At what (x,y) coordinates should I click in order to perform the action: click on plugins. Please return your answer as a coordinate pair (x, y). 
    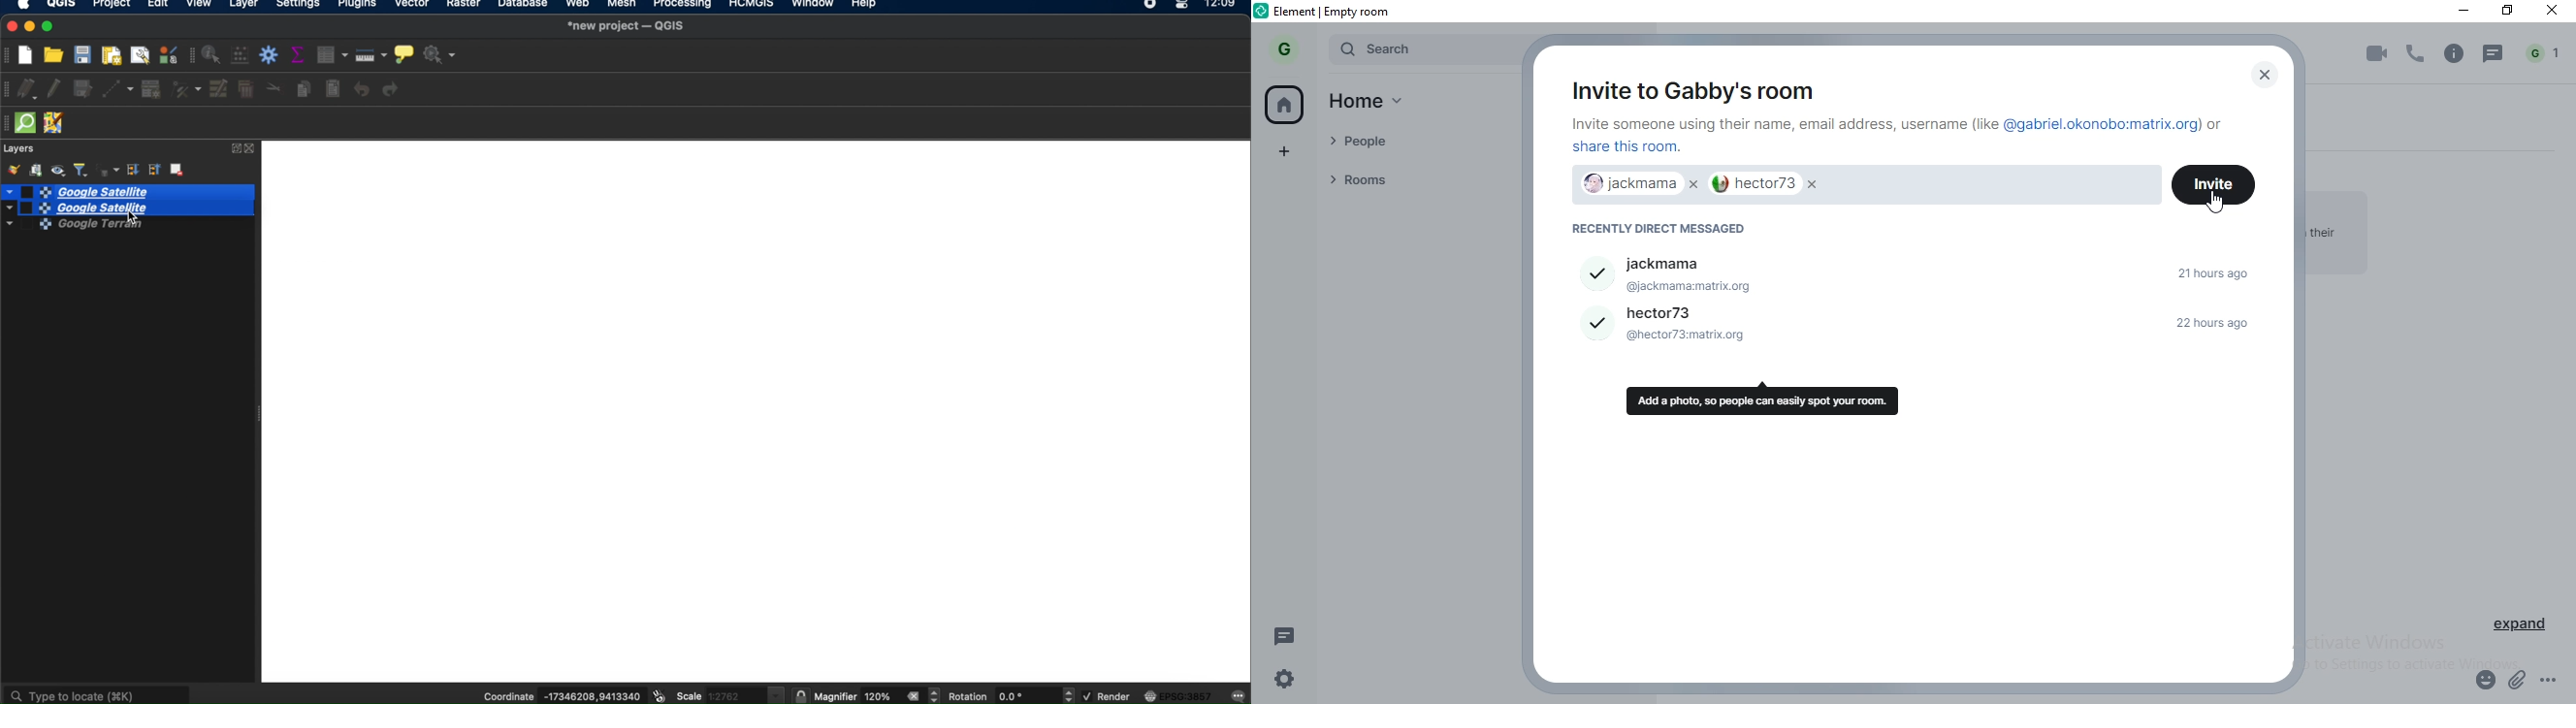
    Looking at the image, I should click on (358, 5).